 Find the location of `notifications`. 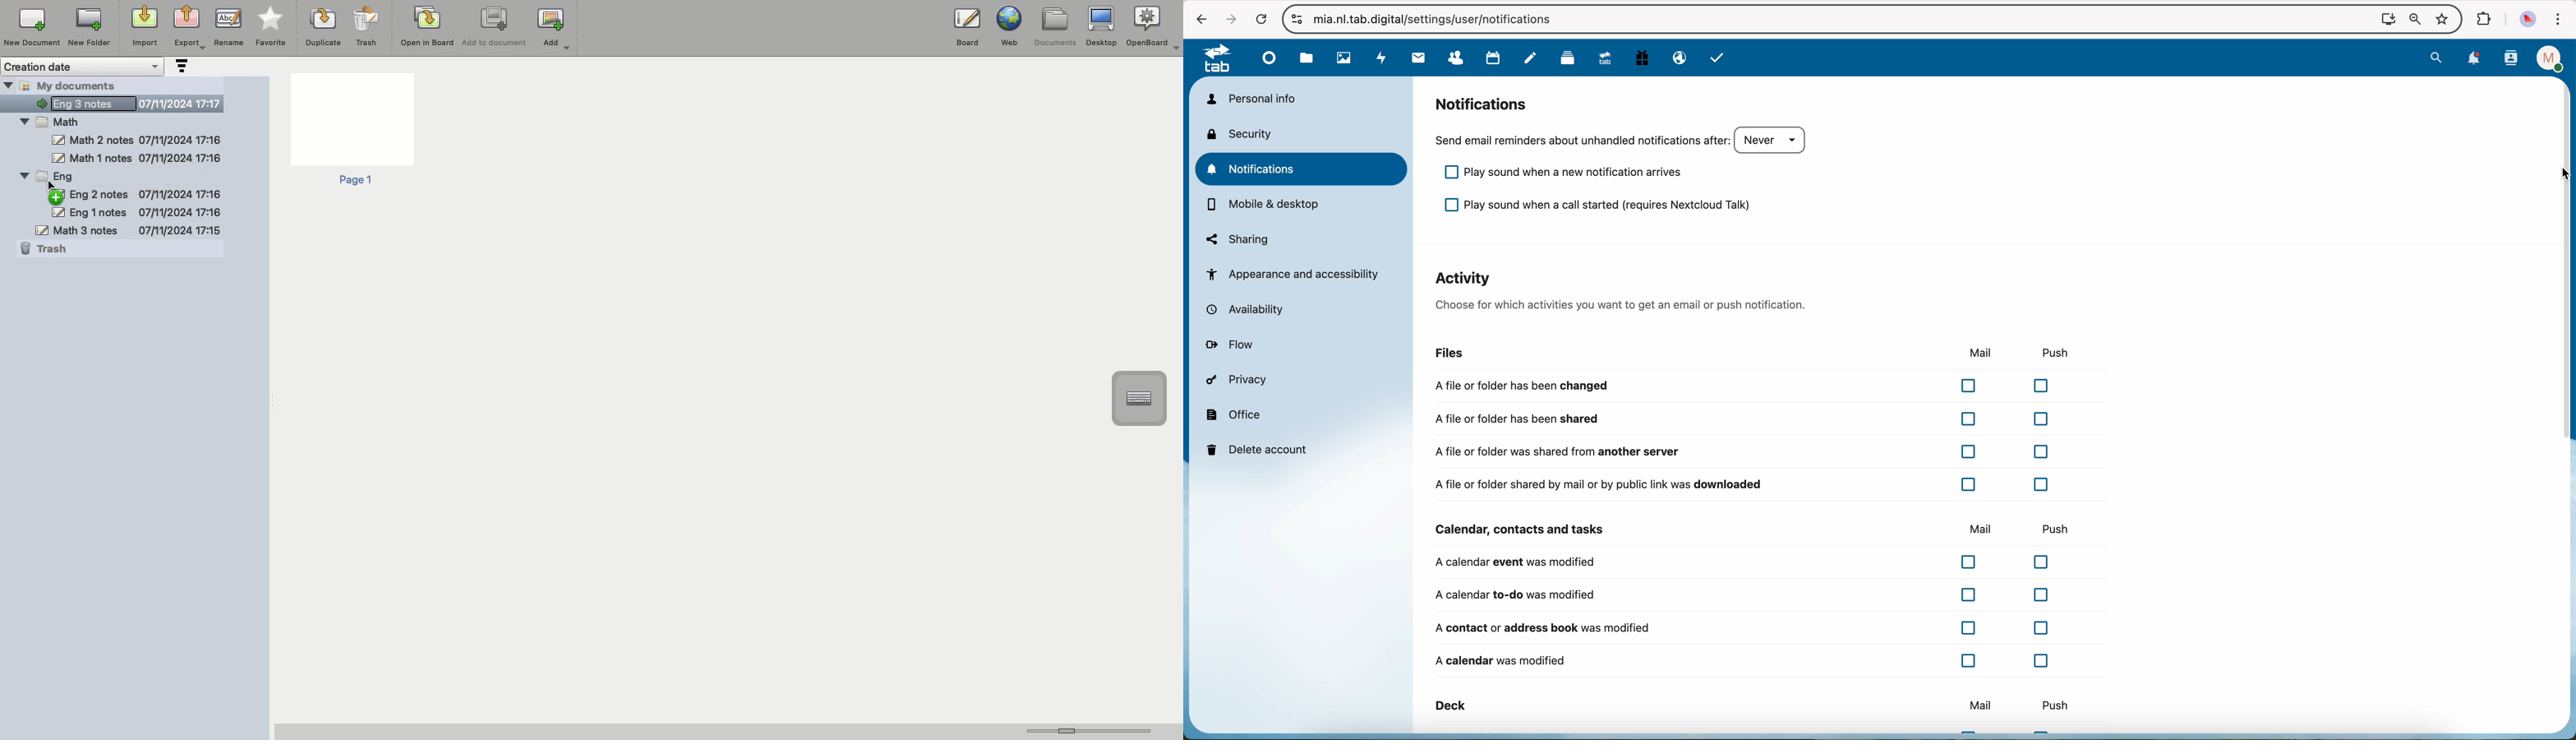

notifications is located at coordinates (1479, 103).